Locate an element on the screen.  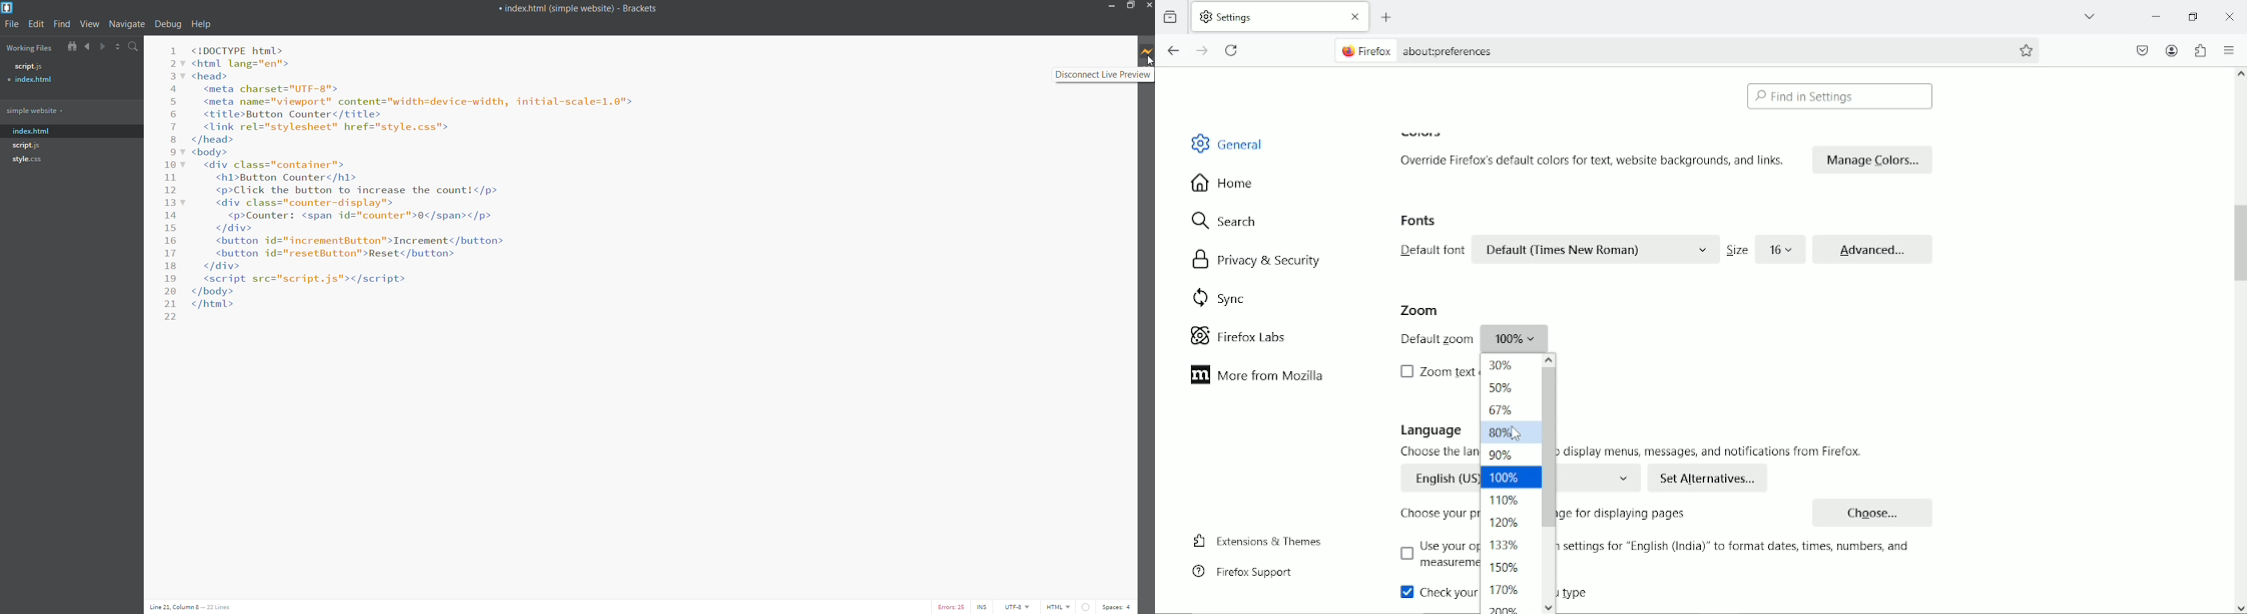
100% is located at coordinates (1470, 338).